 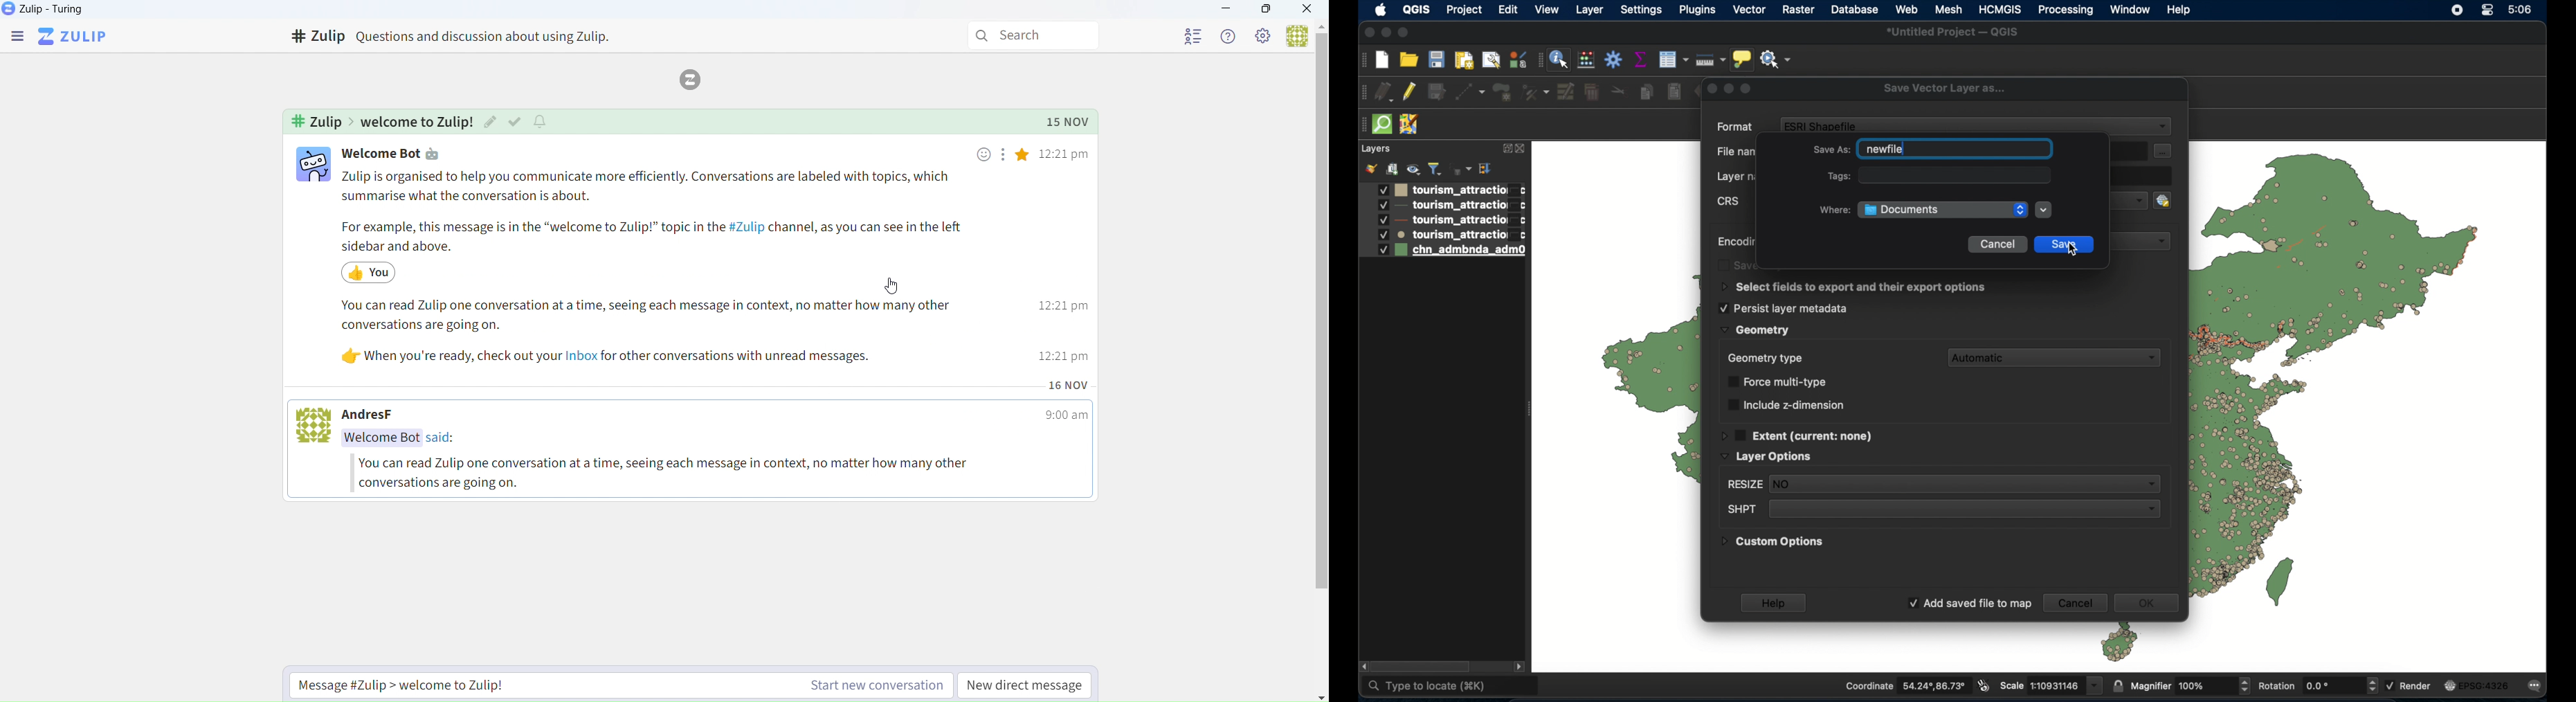 What do you see at coordinates (2131, 10) in the screenshot?
I see `window` at bounding box center [2131, 10].